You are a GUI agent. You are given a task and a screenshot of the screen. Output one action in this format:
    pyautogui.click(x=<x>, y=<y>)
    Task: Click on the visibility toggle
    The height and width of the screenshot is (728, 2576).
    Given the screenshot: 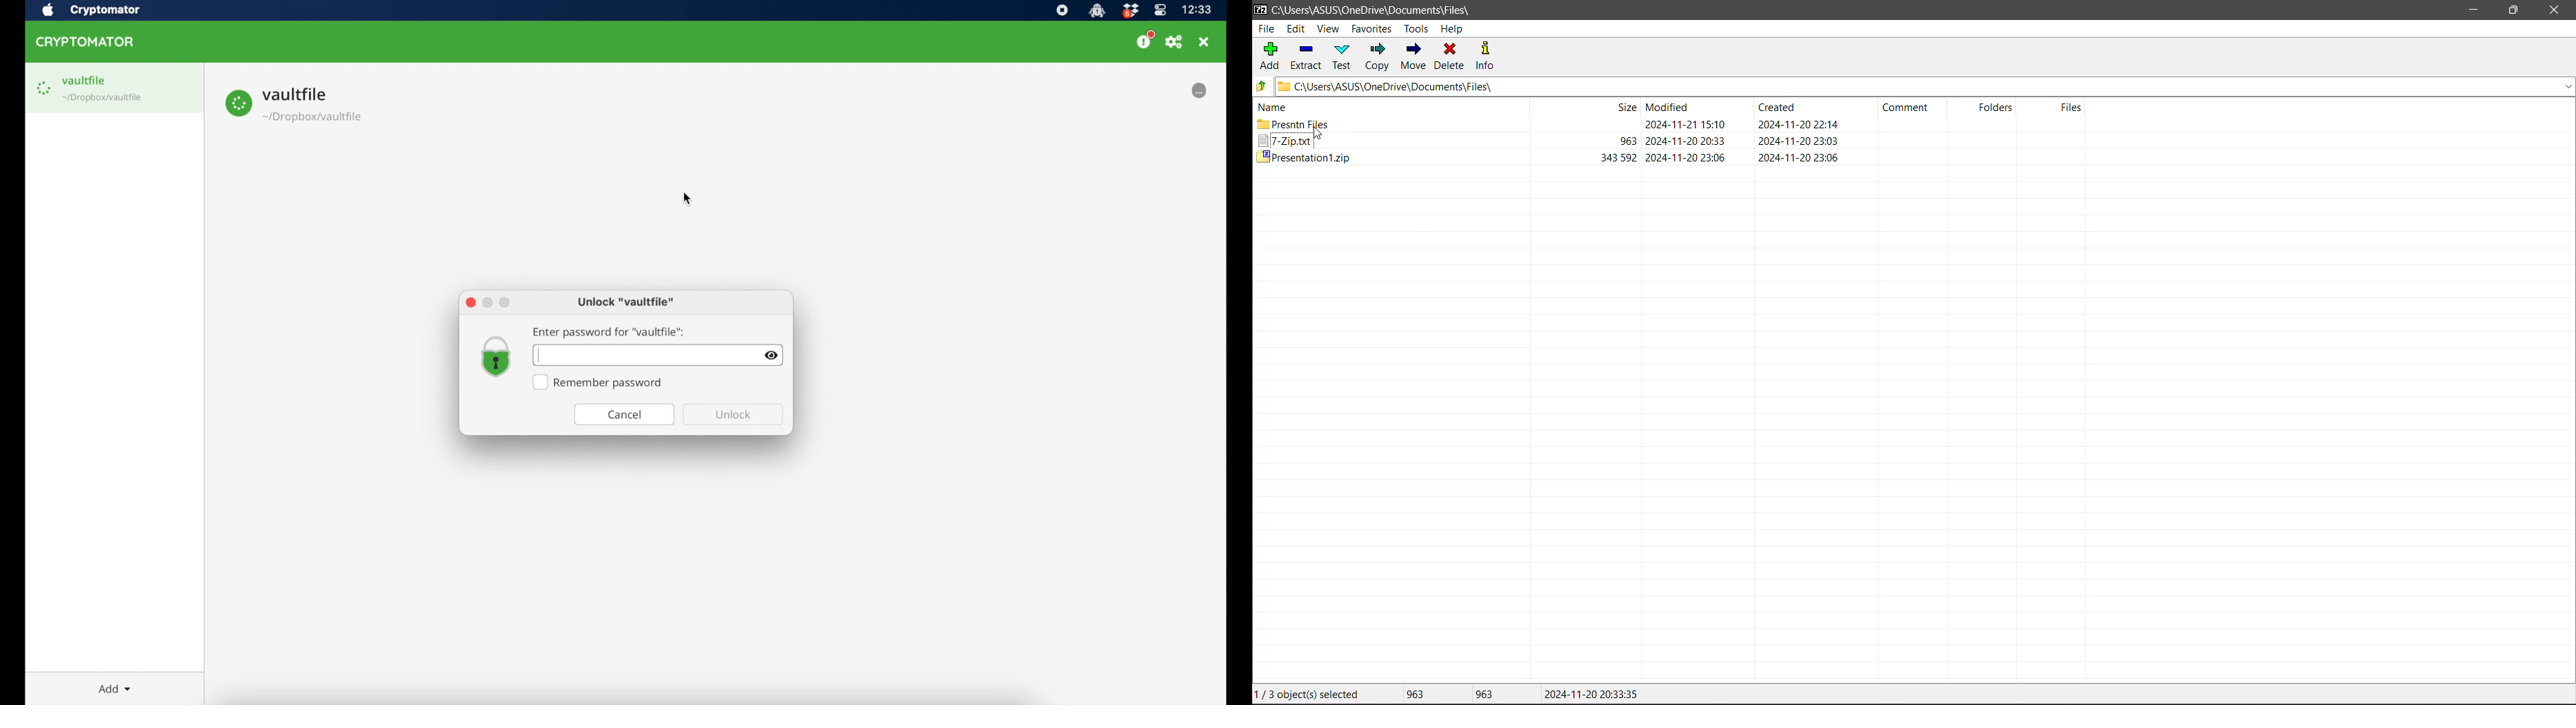 What is the action you would take?
    pyautogui.click(x=772, y=354)
    